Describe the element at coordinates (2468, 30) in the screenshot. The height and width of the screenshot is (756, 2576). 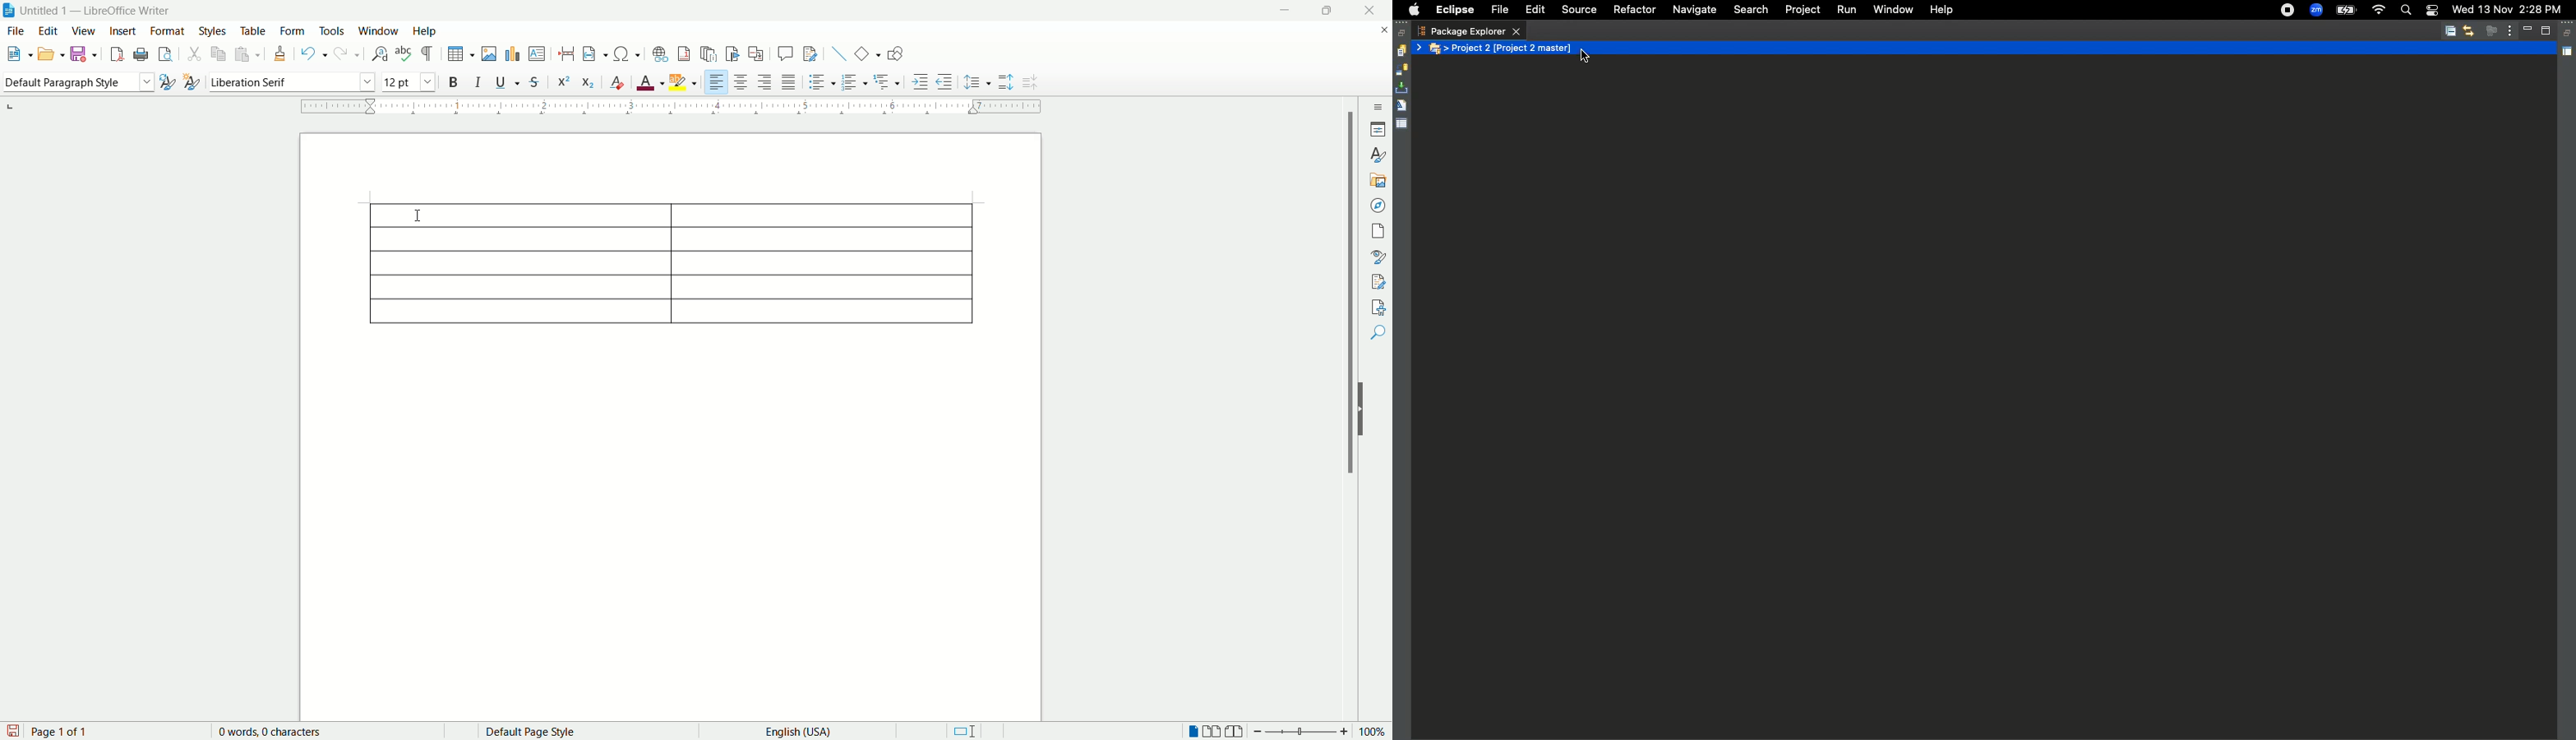
I see `Link with editor` at that location.